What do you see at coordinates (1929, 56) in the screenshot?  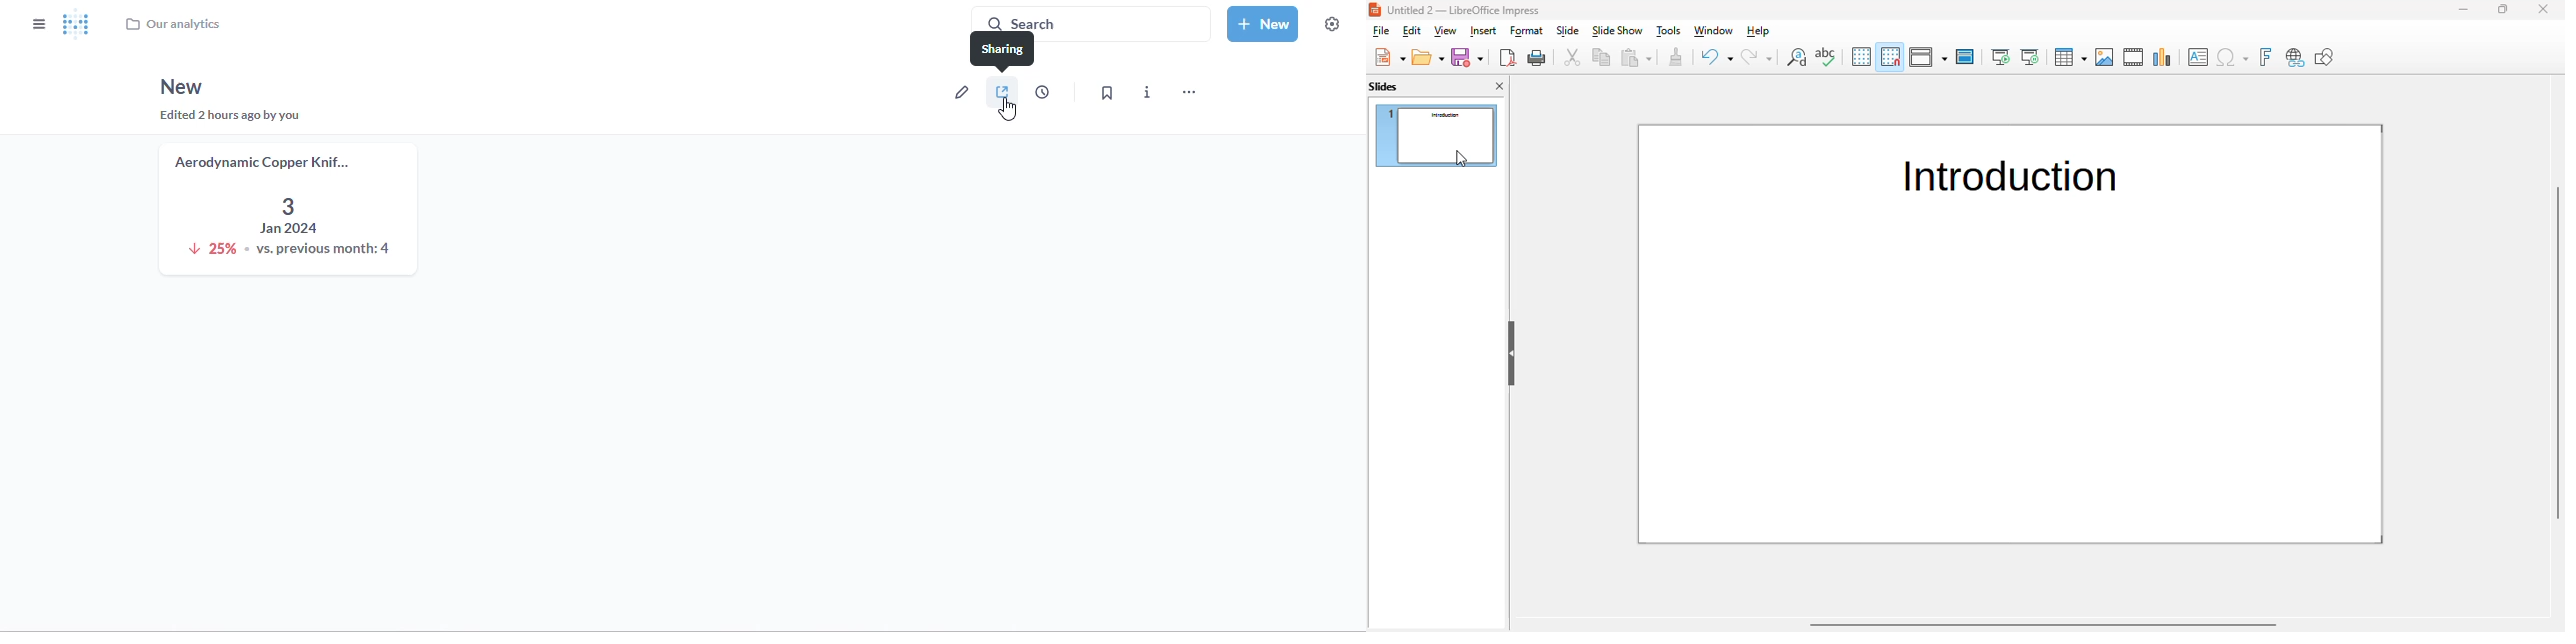 I see `display views` at bounding box center [1929, 56].